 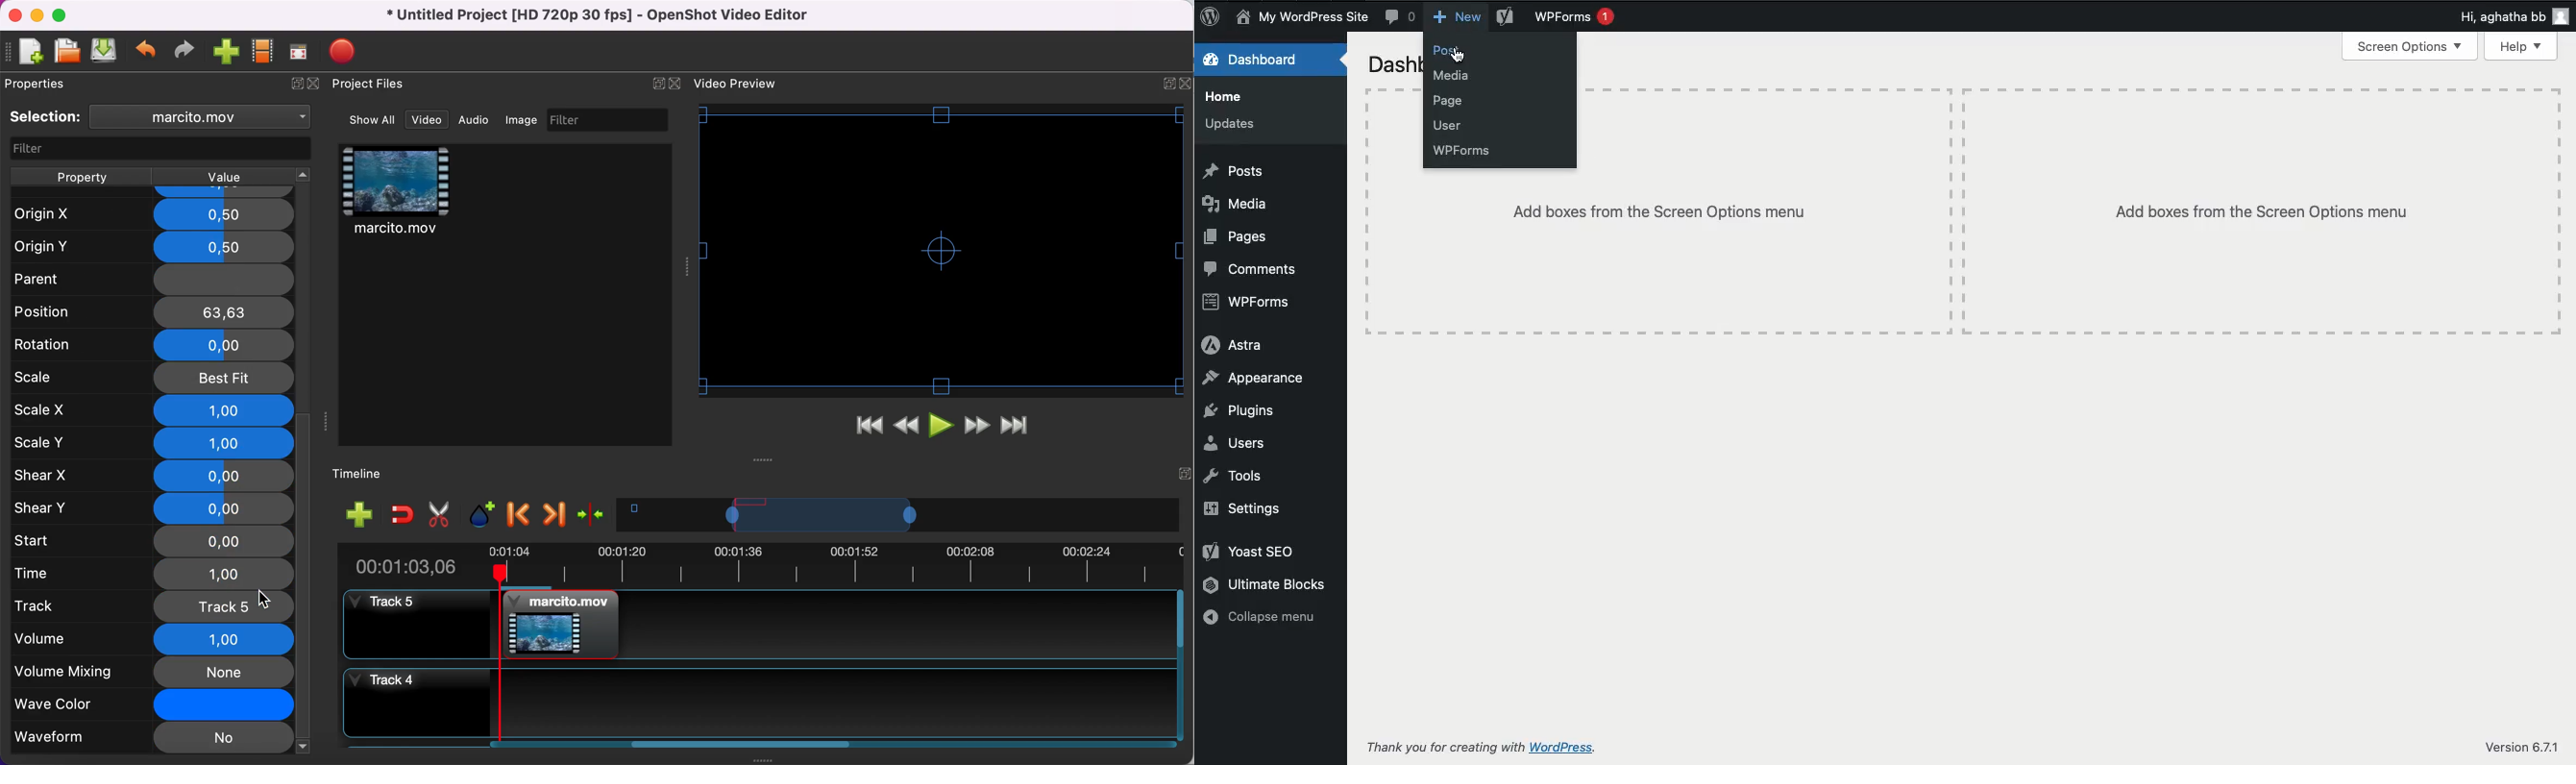 I want to click on choose profile, so click(x=264, y=51).